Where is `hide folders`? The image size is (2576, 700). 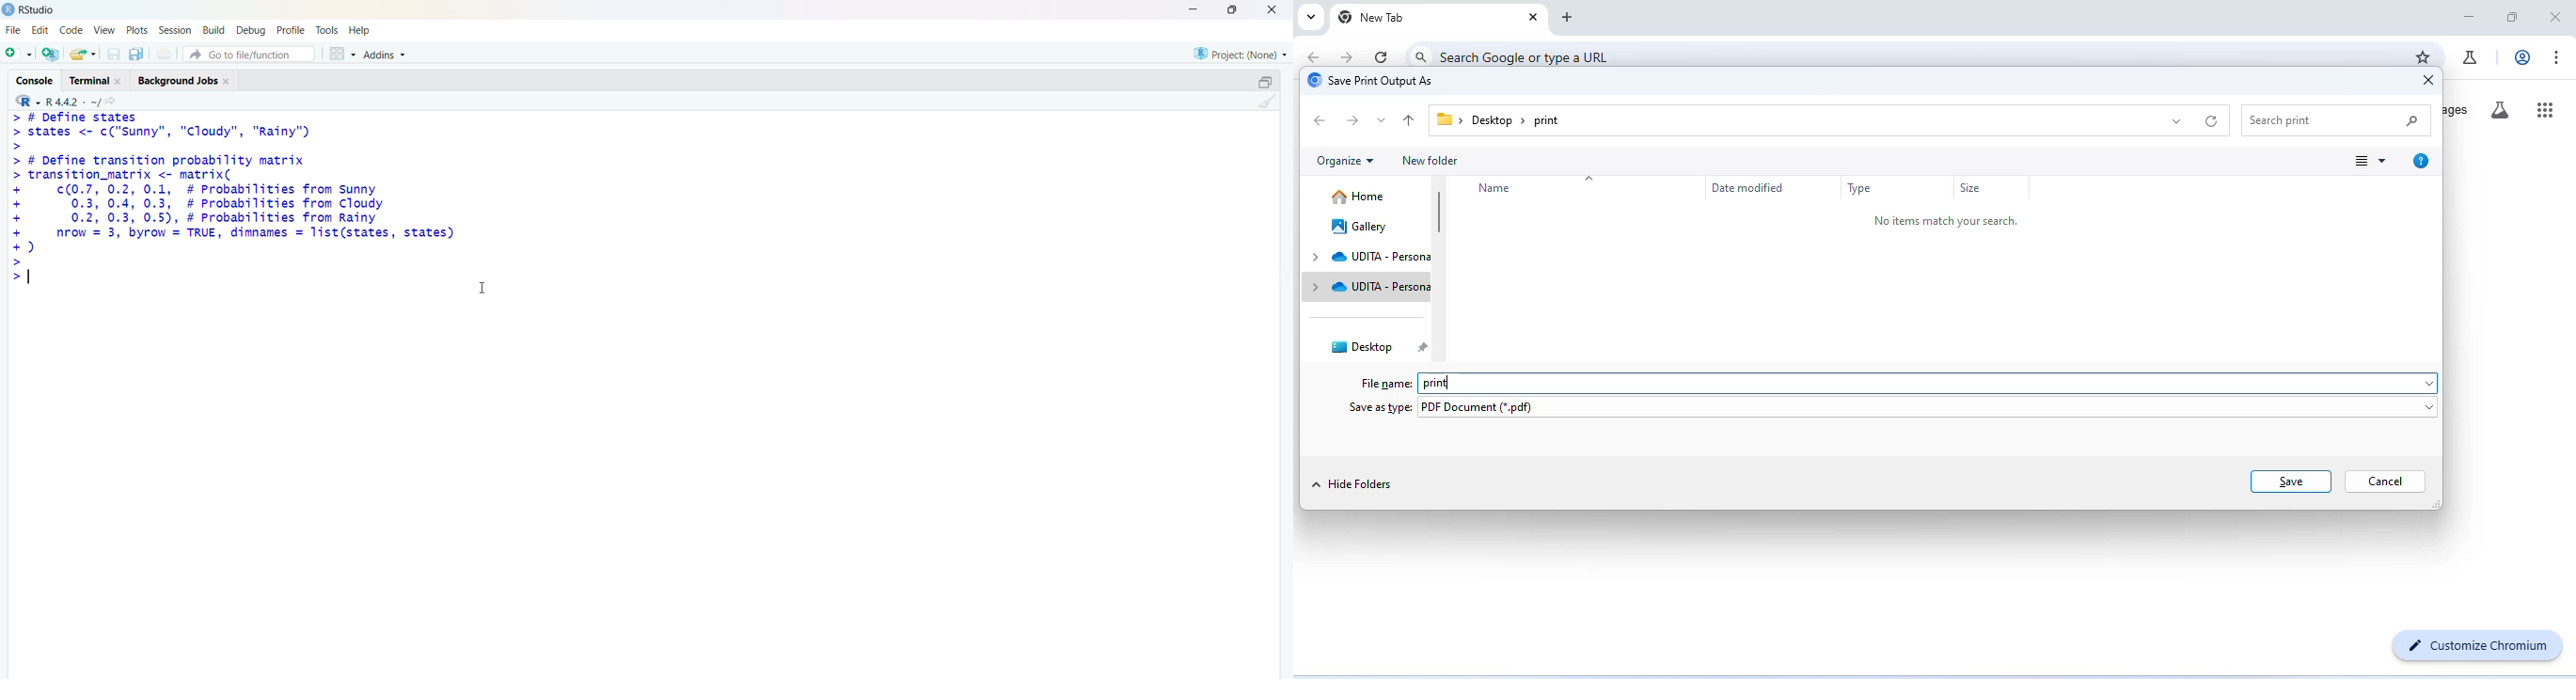 hide folders is located at coordinates (1352, 484).